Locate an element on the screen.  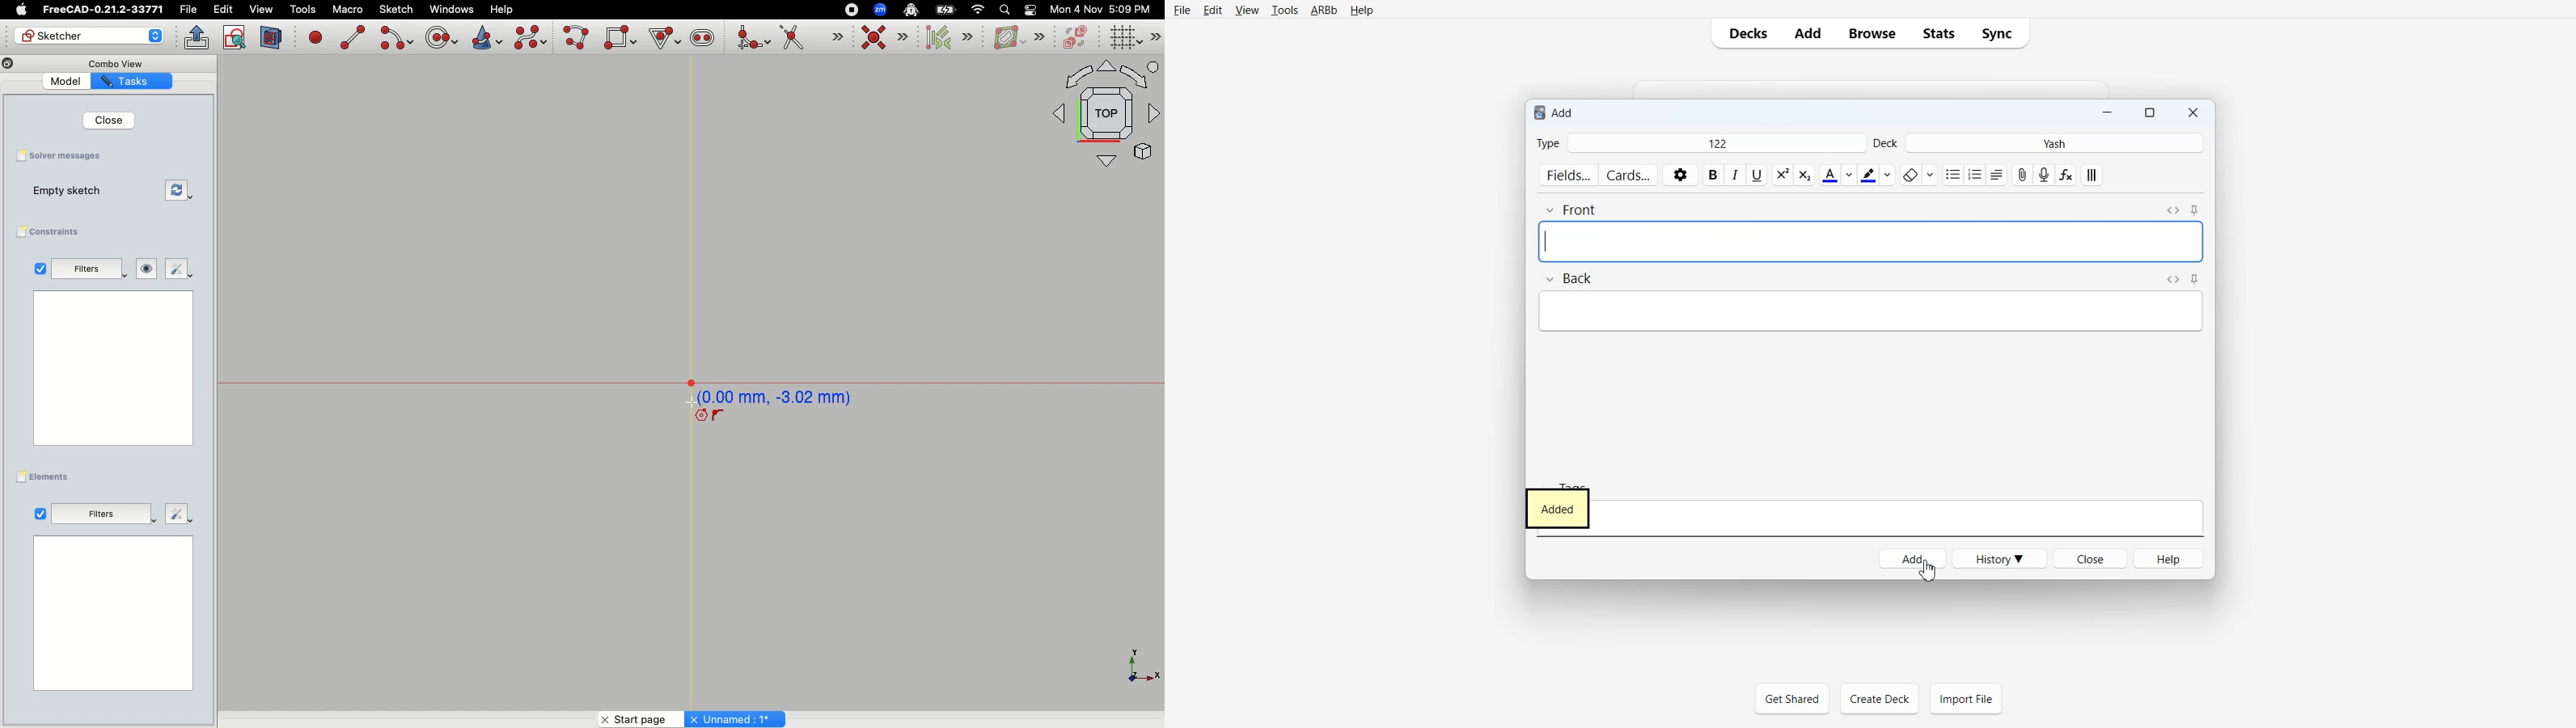
Edit is located at coordinates (1212, 10).